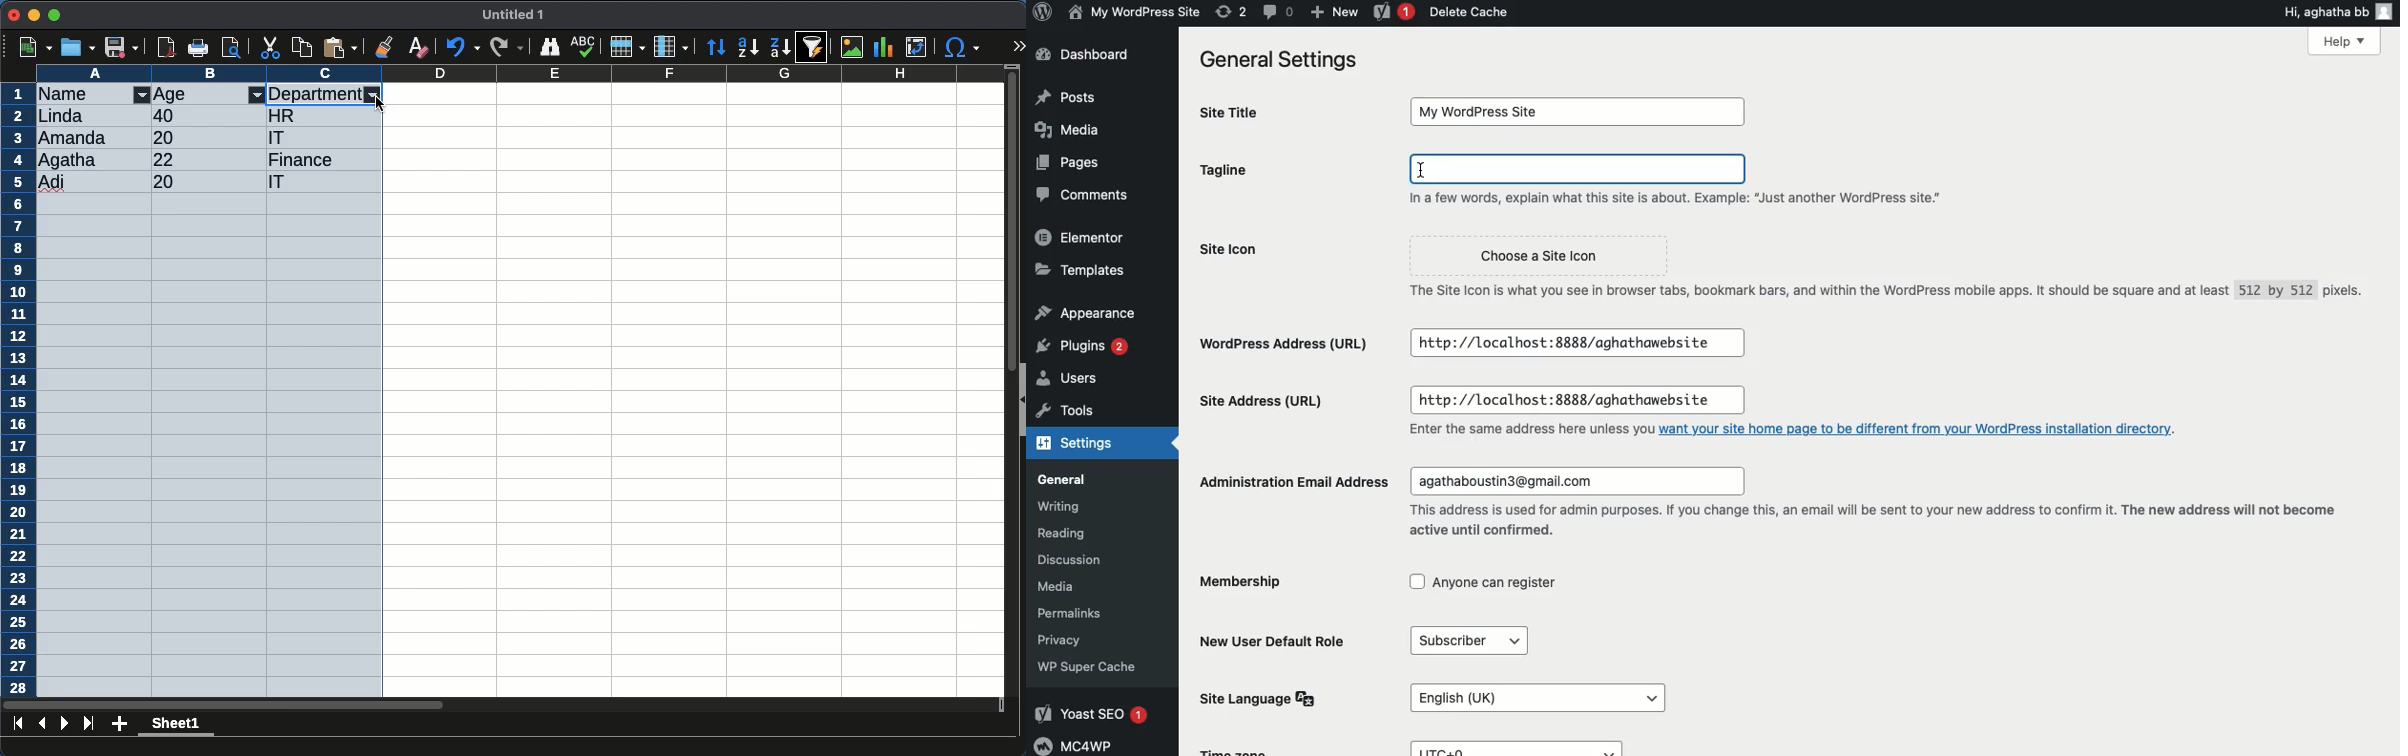  I want to click on cursor, so click(379, 102).